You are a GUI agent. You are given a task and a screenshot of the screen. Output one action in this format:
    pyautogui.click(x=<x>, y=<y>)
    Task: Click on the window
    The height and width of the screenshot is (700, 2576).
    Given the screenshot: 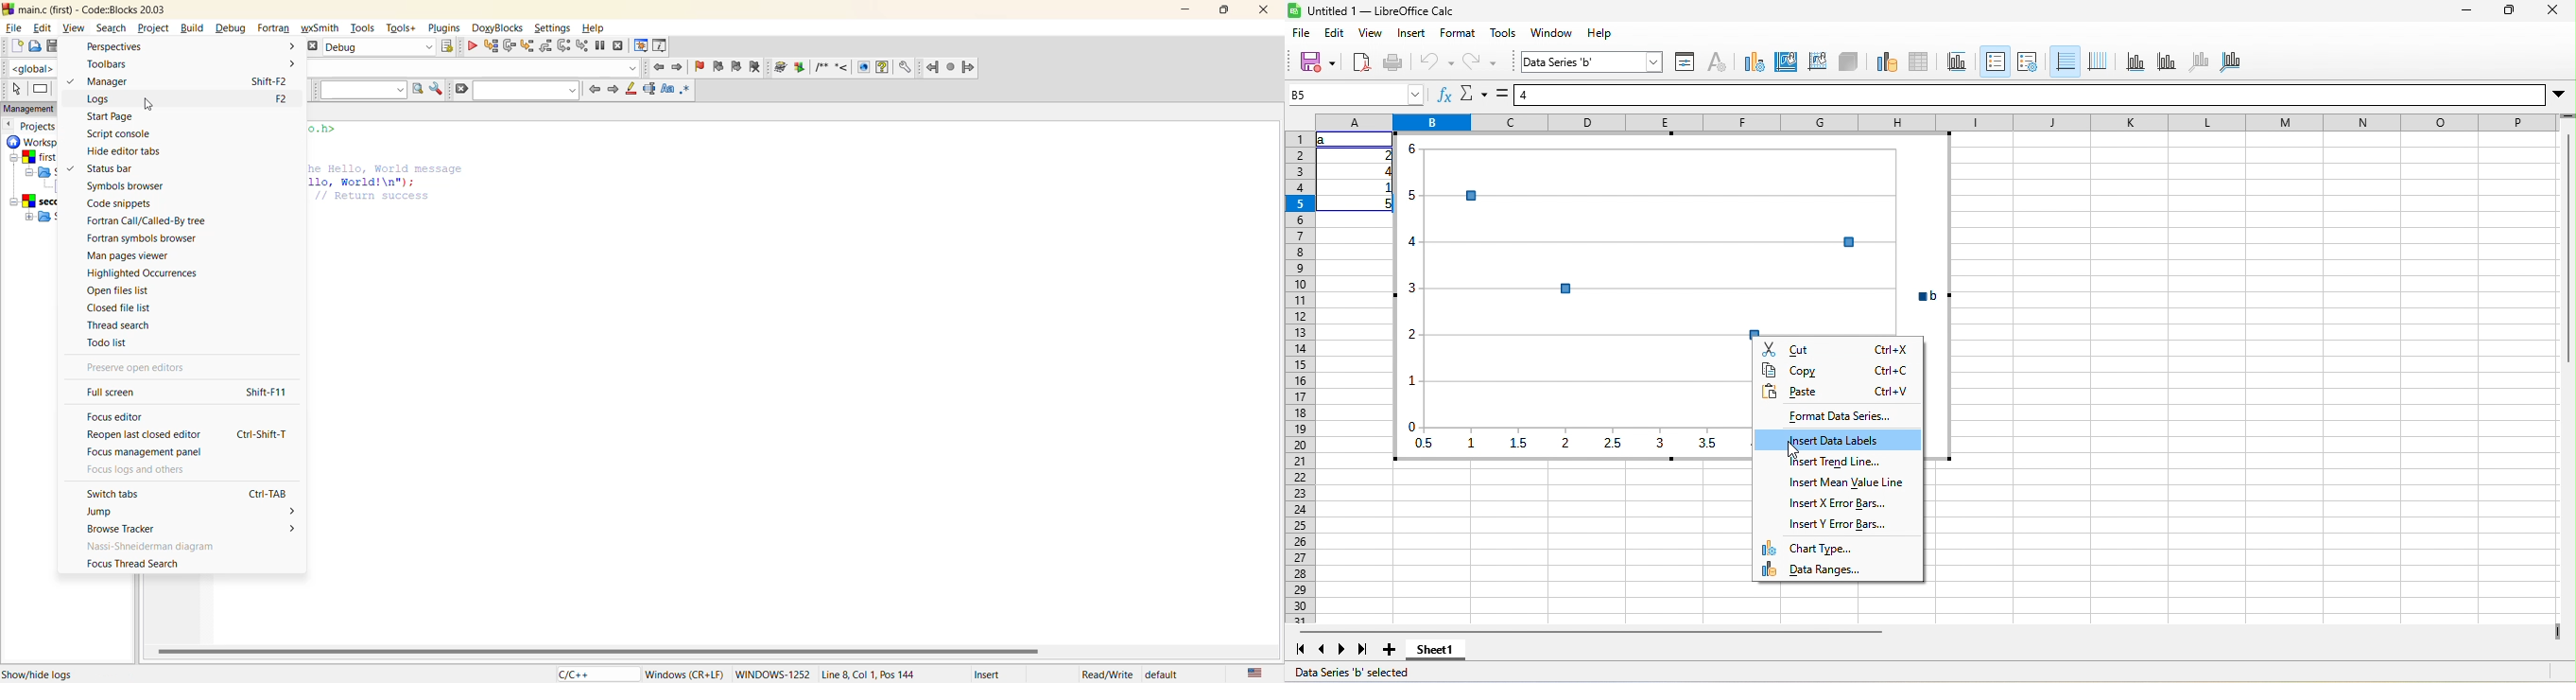 What is the action you would take?
    pyautogui.click(x=1551, y=33)
    